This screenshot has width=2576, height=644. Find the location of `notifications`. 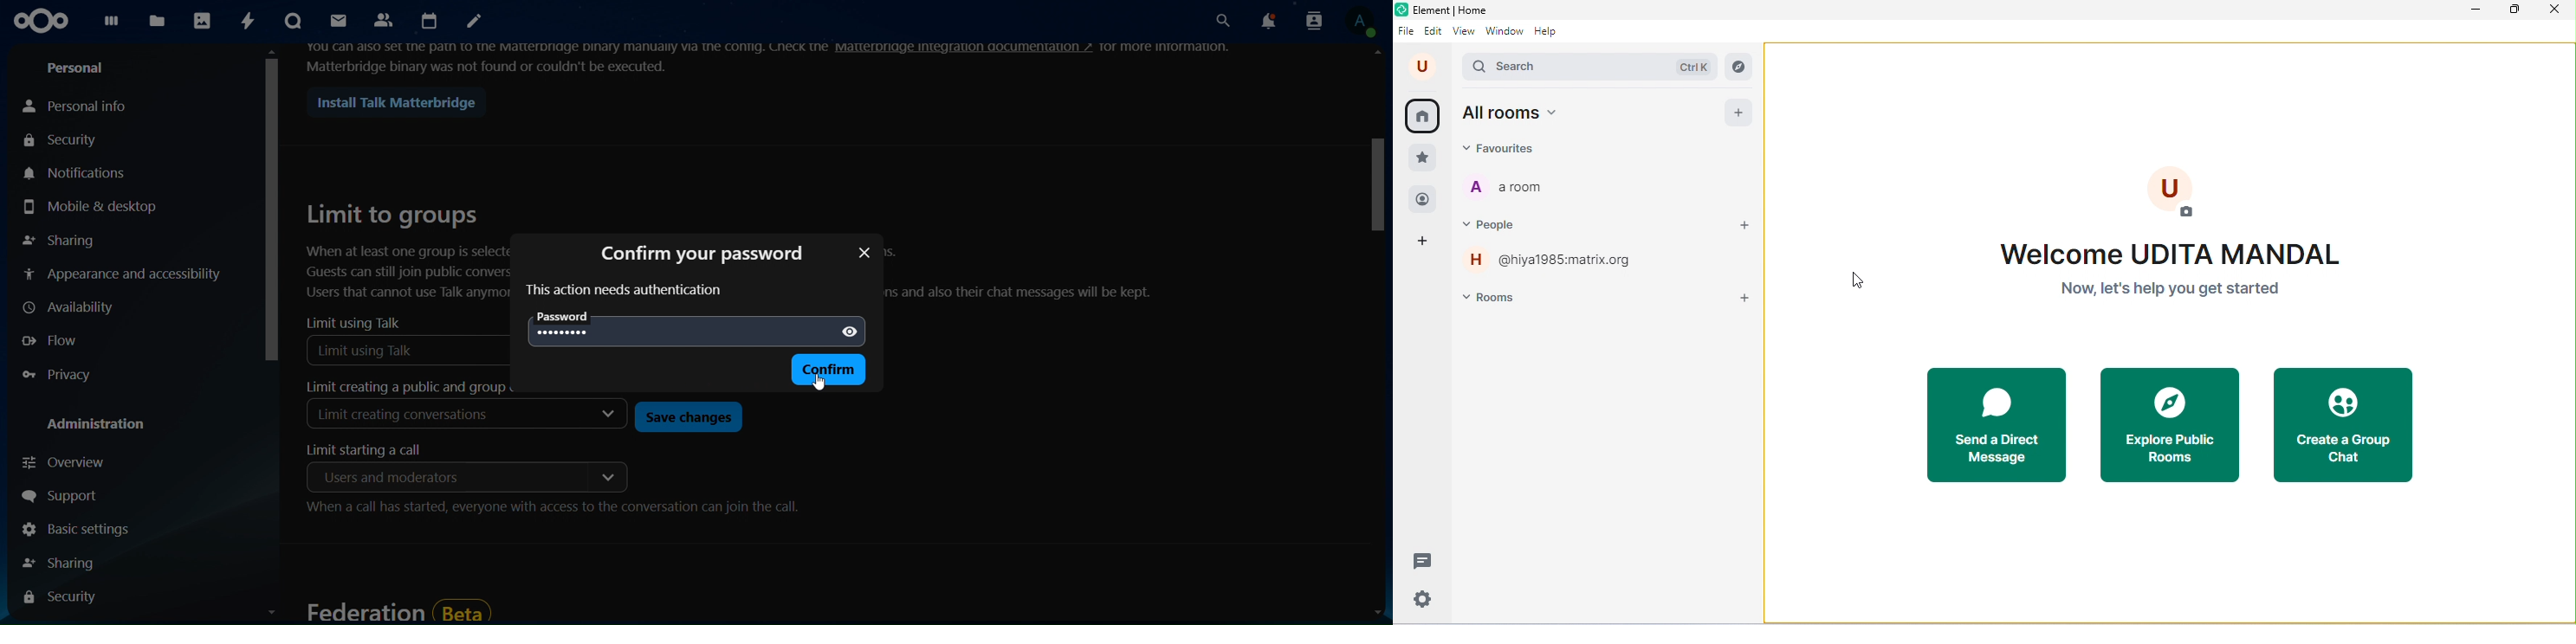

notifications is located at coordinates (81, 173).